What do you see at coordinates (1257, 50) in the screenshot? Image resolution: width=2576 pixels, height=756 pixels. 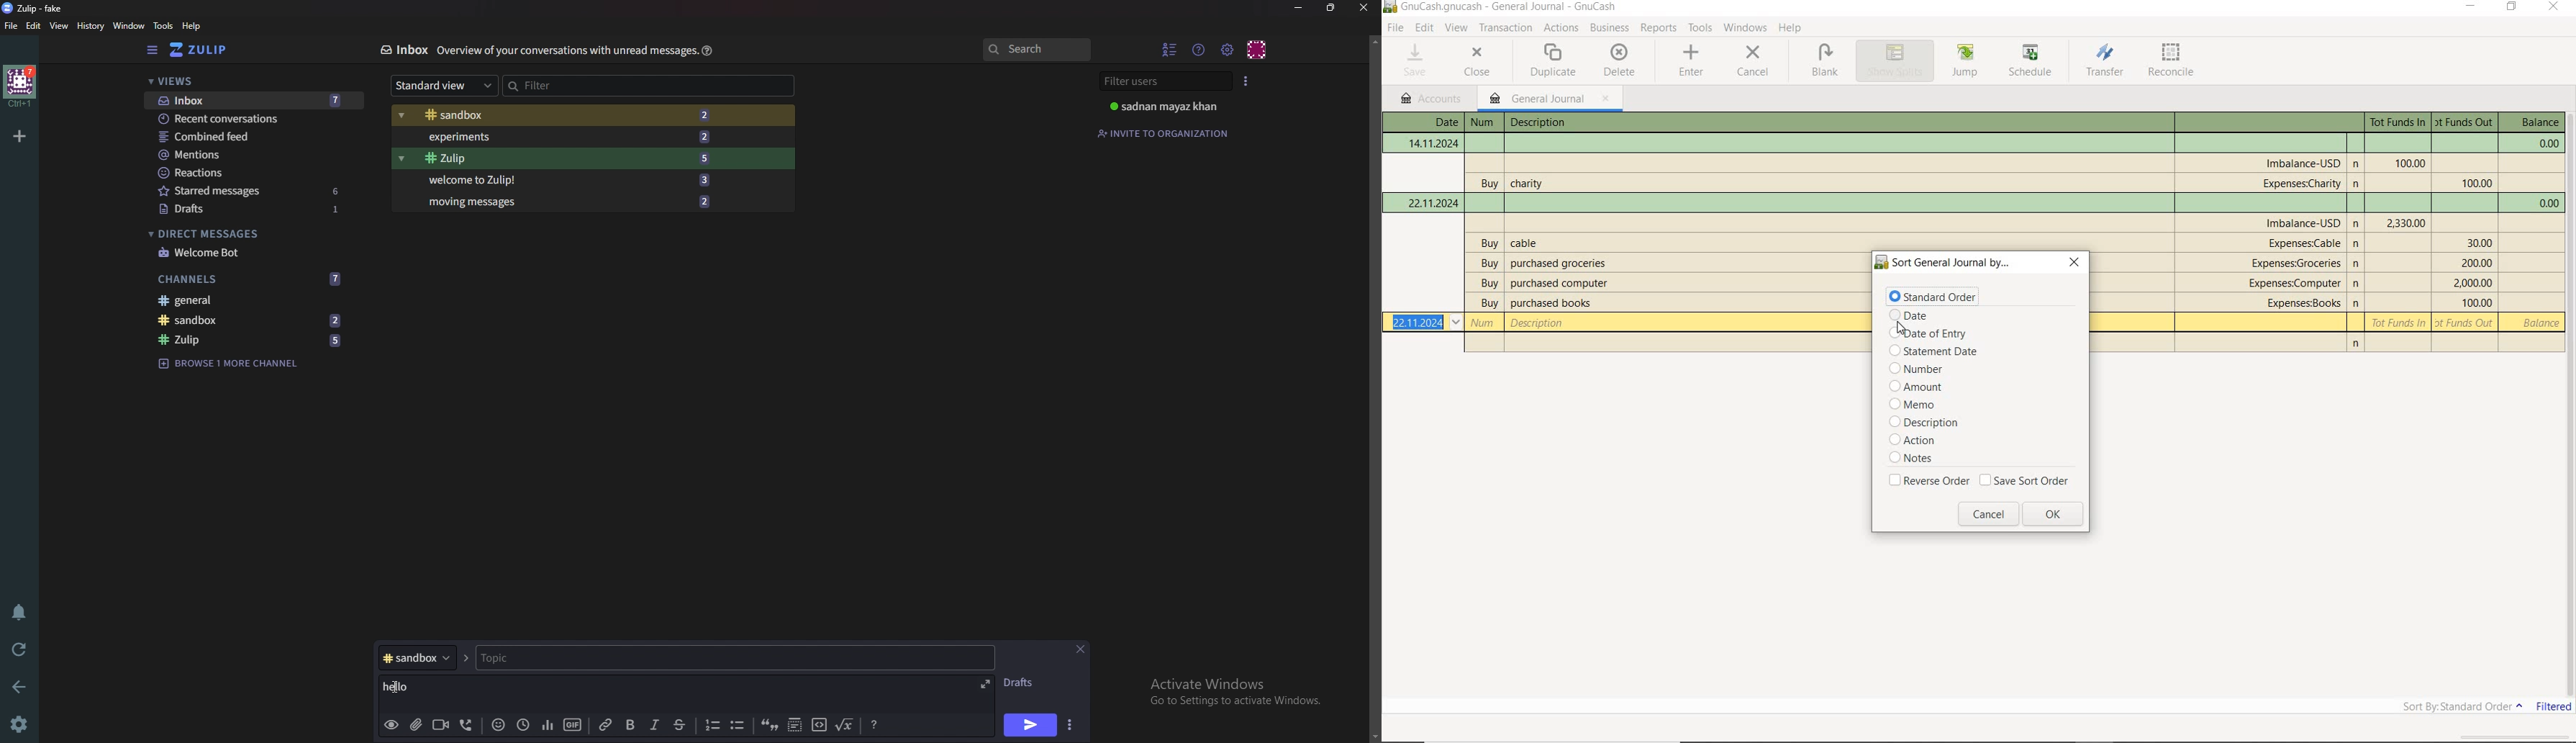 I see `Personal menu` at bounding box center [1257, 50].